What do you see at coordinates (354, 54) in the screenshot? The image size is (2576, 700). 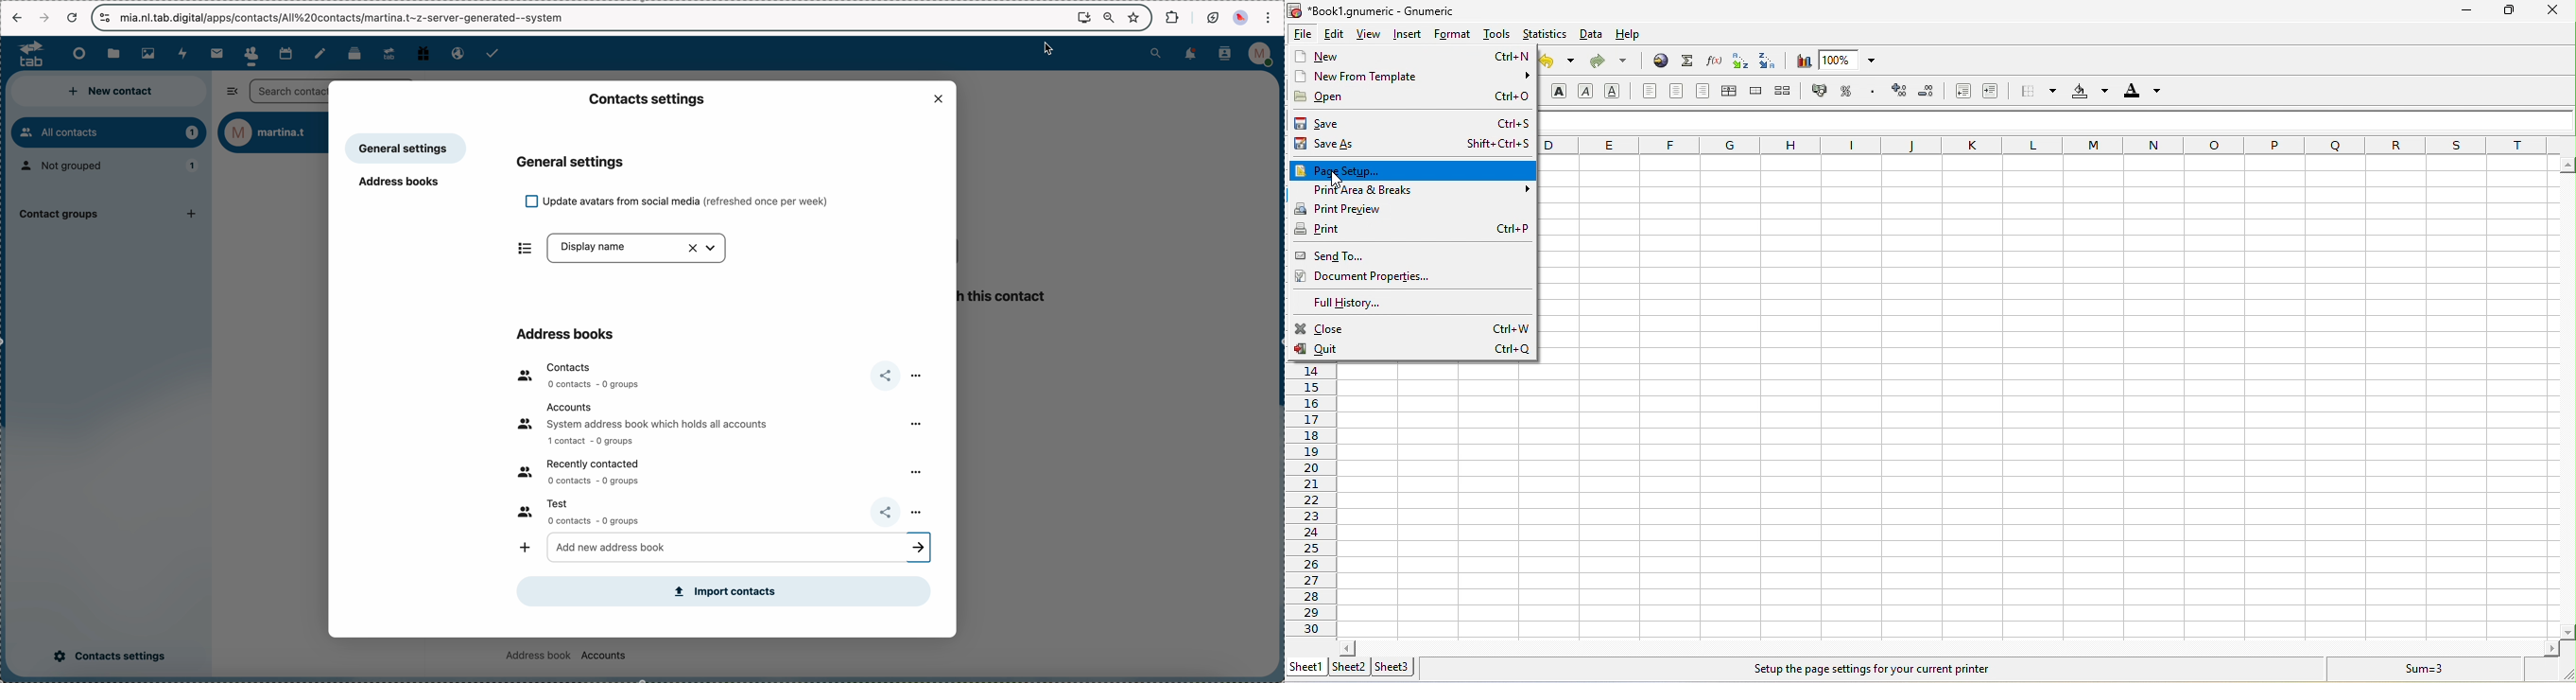 I see `deck` at bounding box center [354, 54].